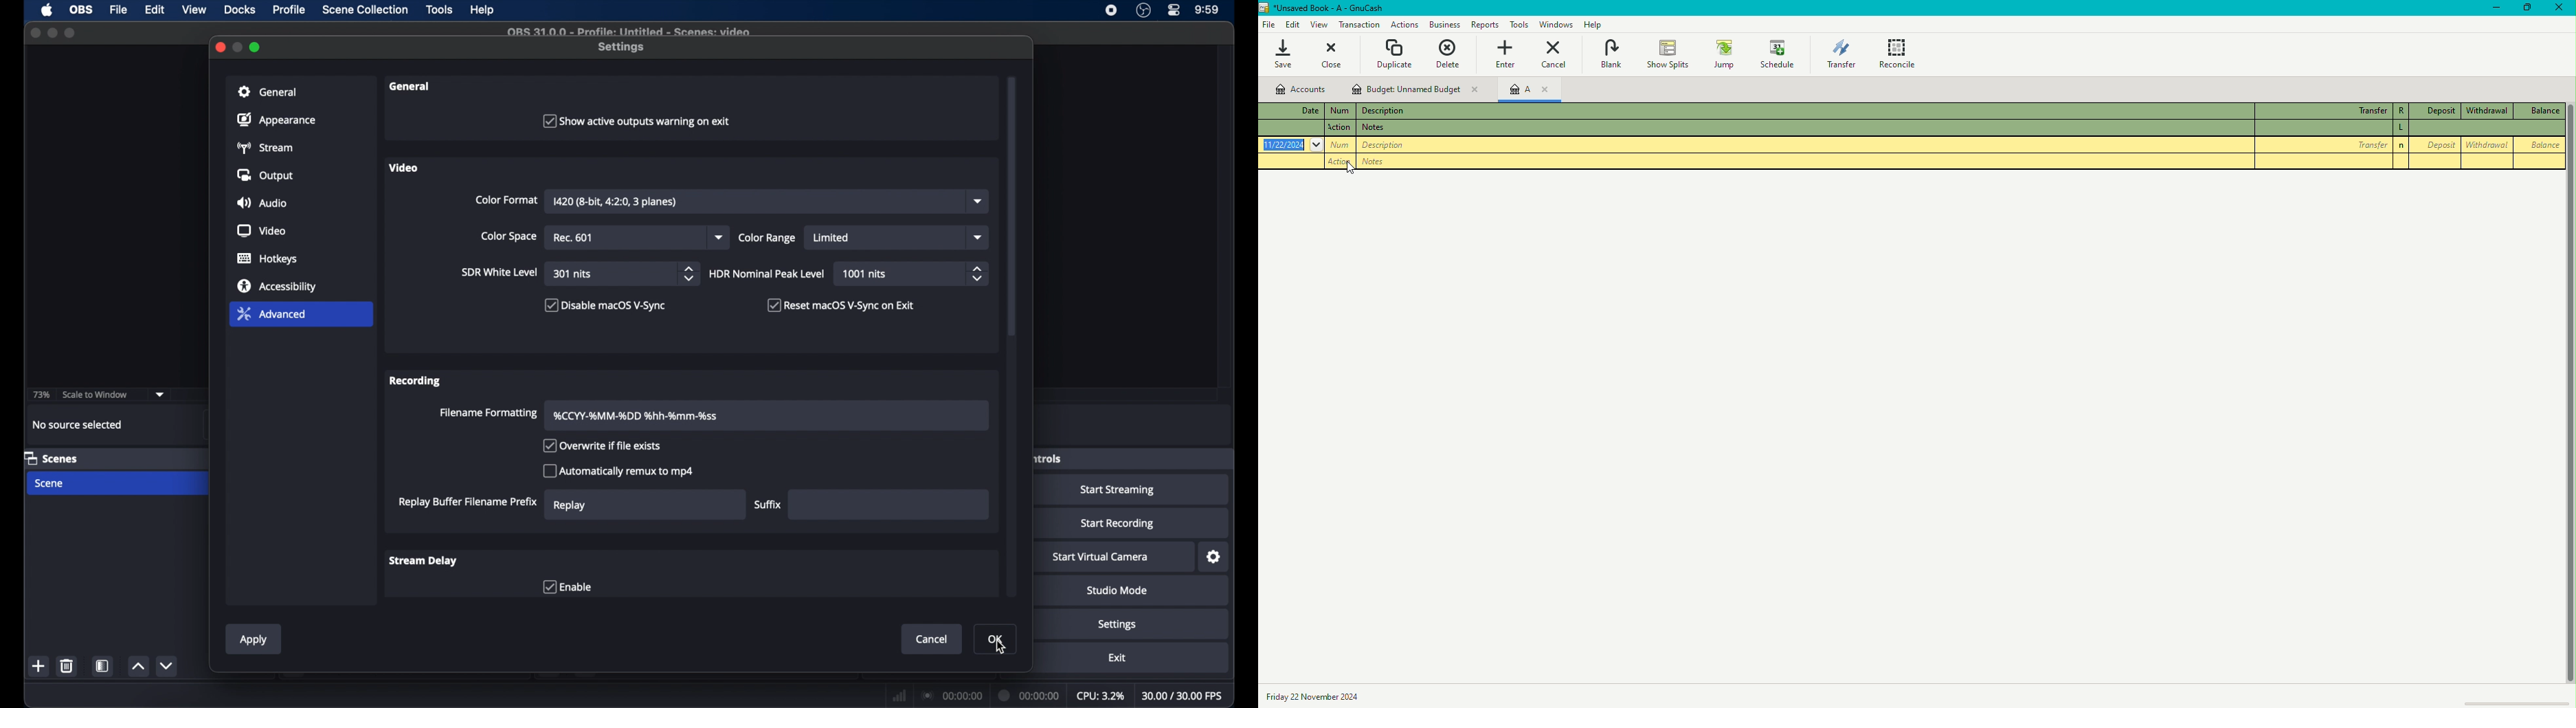 Image resolution: width=2576 pixels, height=728 pixels. Describe the element at coordinates (1445, 24) in the screenshot. I see `Business` at that location.